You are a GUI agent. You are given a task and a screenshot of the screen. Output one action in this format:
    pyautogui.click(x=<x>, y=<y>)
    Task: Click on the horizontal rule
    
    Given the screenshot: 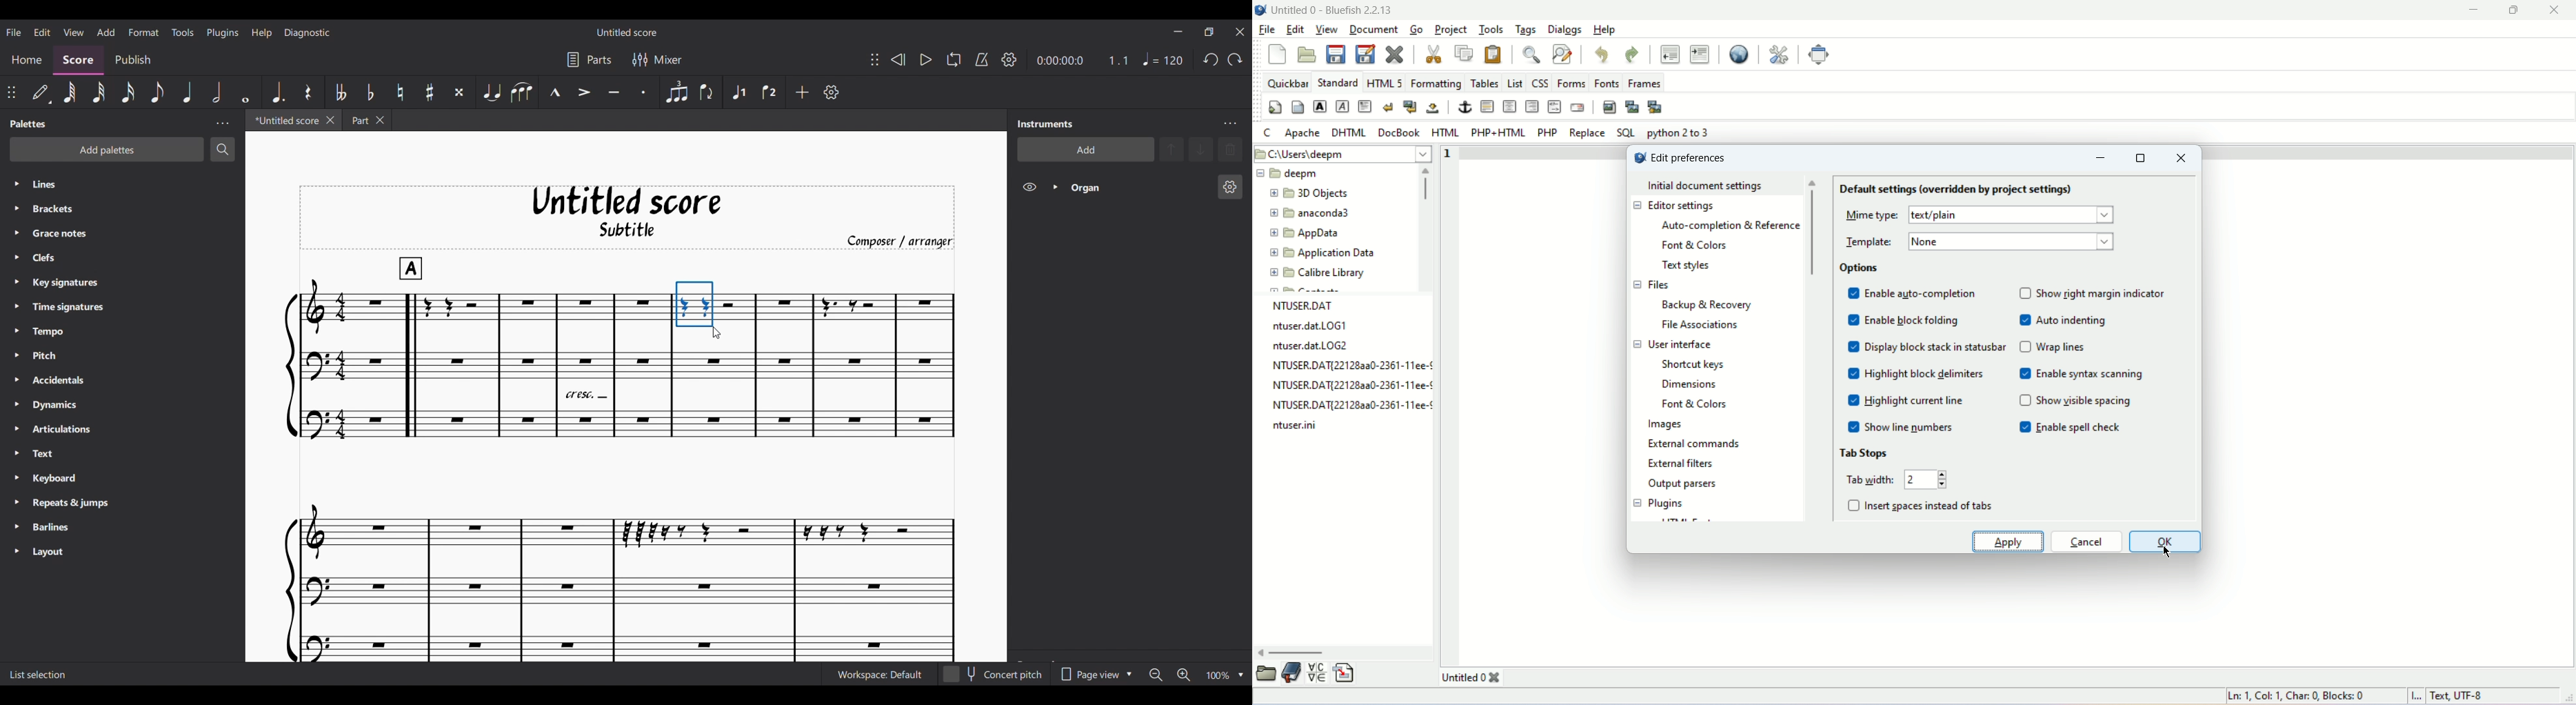 What is the action you would take?
    pyautogui.click(x=1487, y=107)
    